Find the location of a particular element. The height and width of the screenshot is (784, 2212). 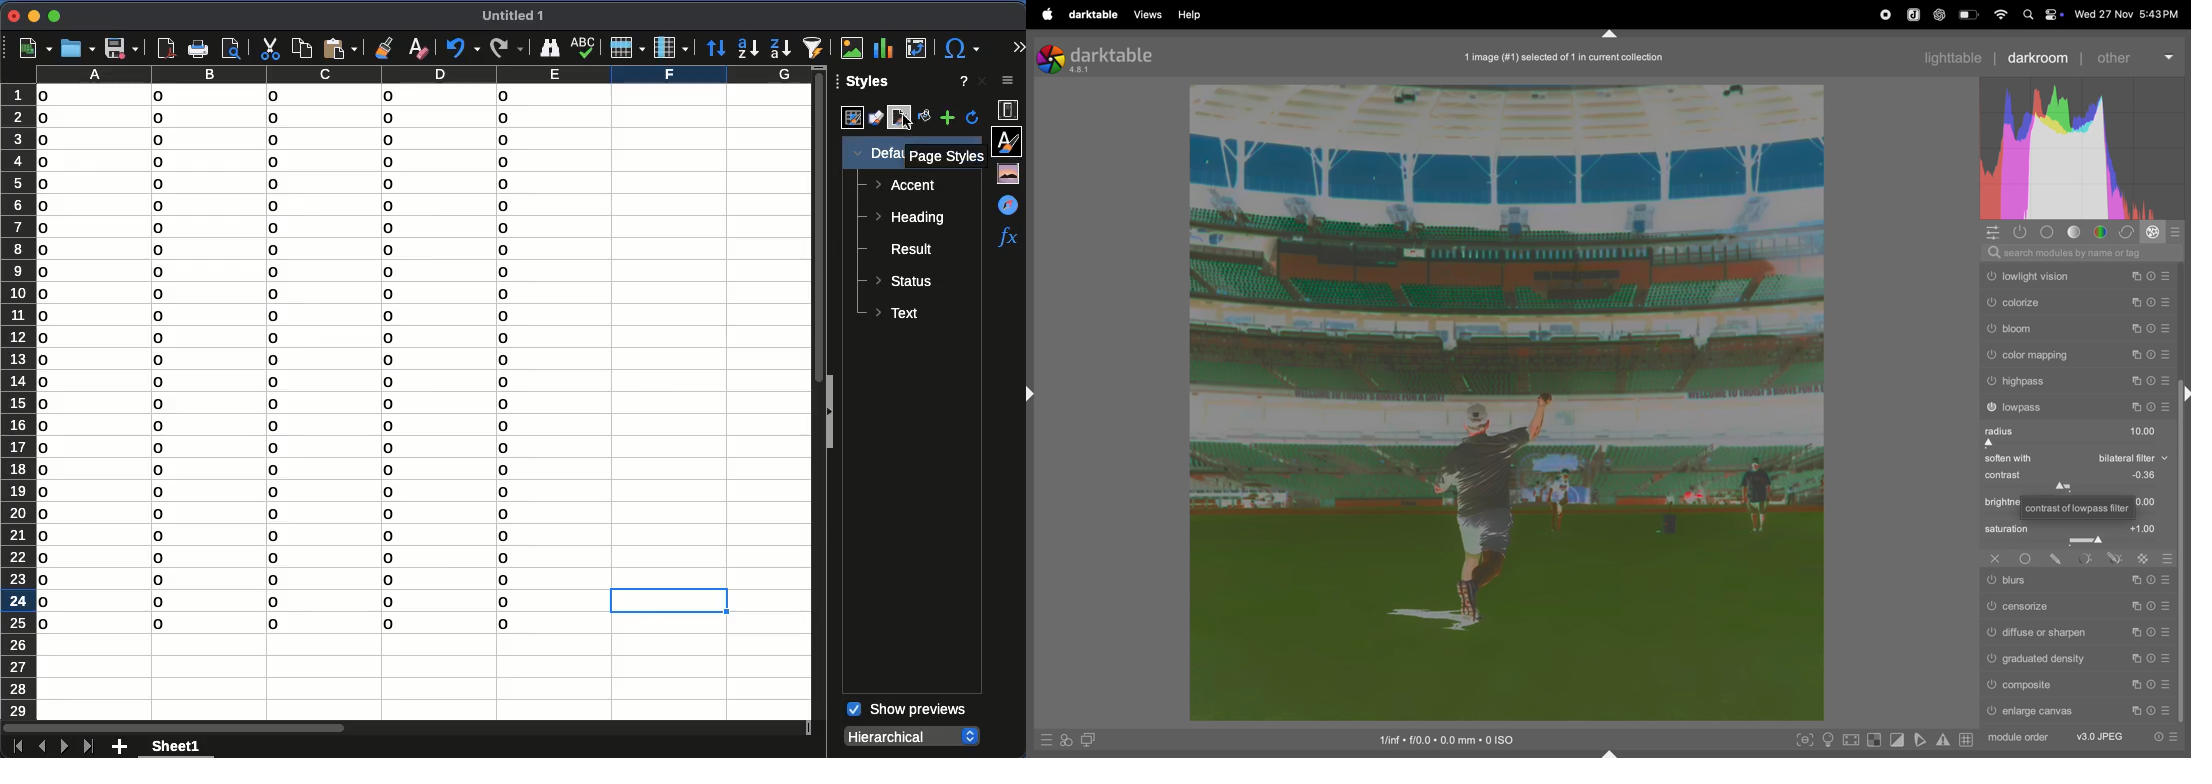

hierarchical  is located at coordinates (914, 735).